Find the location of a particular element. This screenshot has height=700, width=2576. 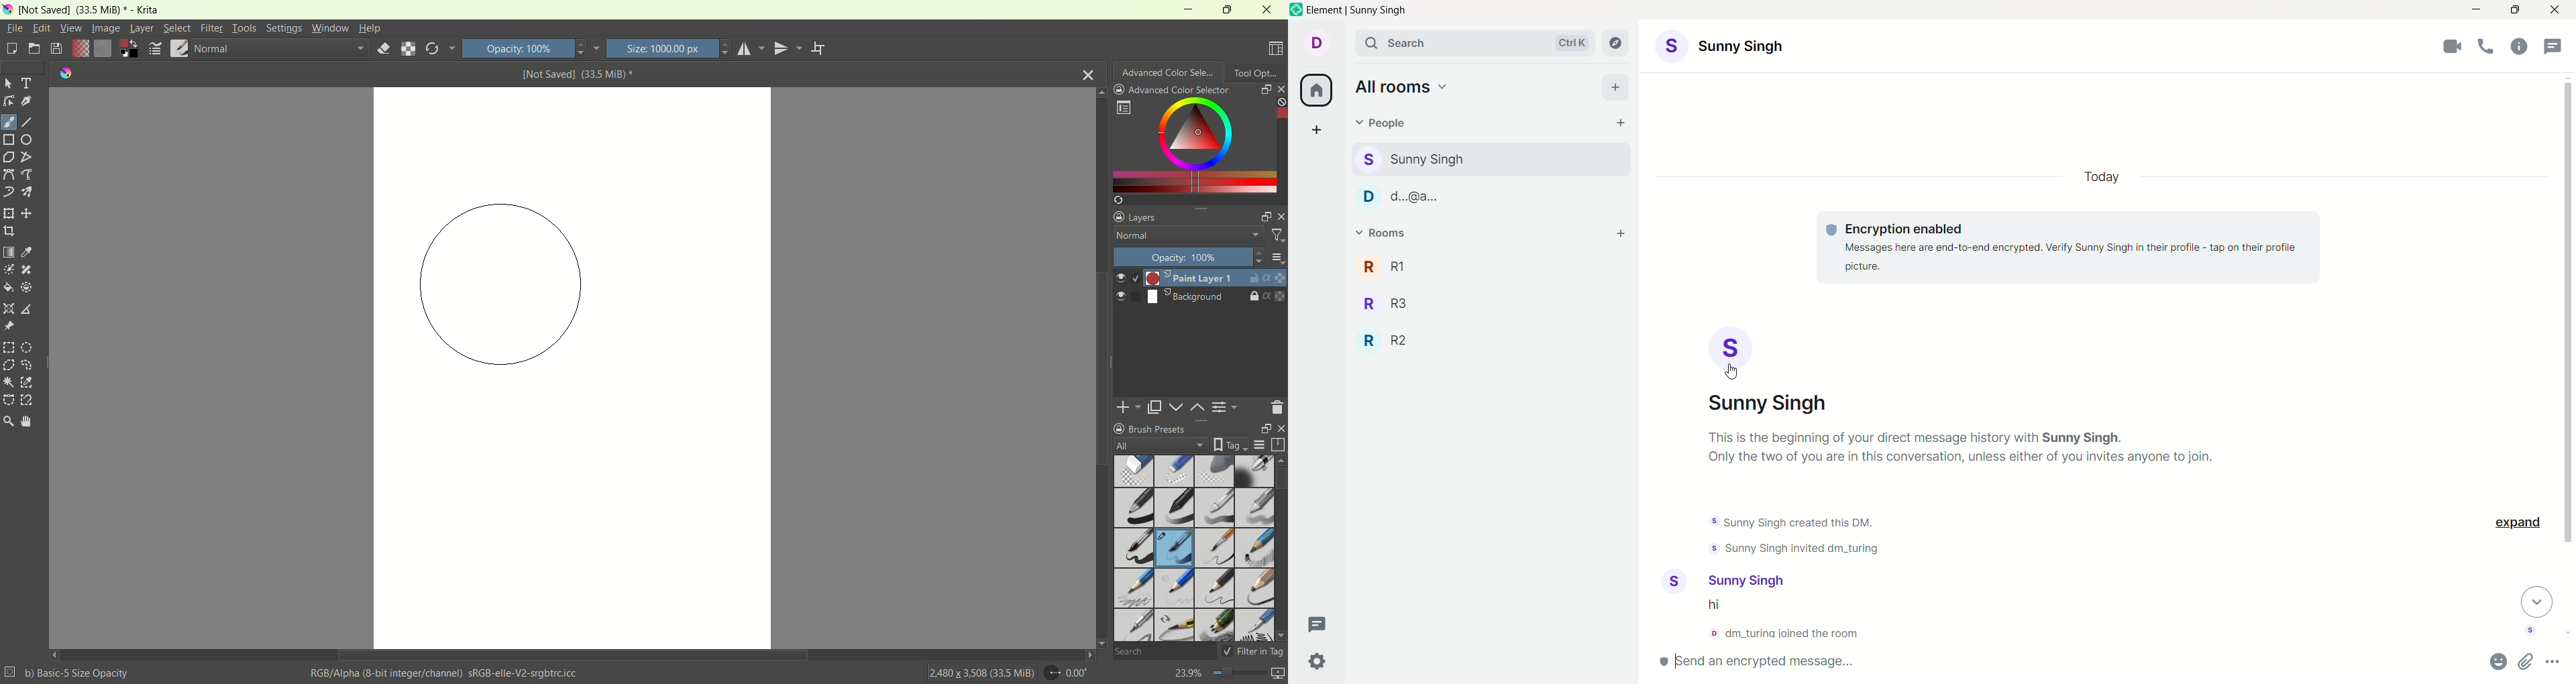

layer is located at coordinates (142, 30).